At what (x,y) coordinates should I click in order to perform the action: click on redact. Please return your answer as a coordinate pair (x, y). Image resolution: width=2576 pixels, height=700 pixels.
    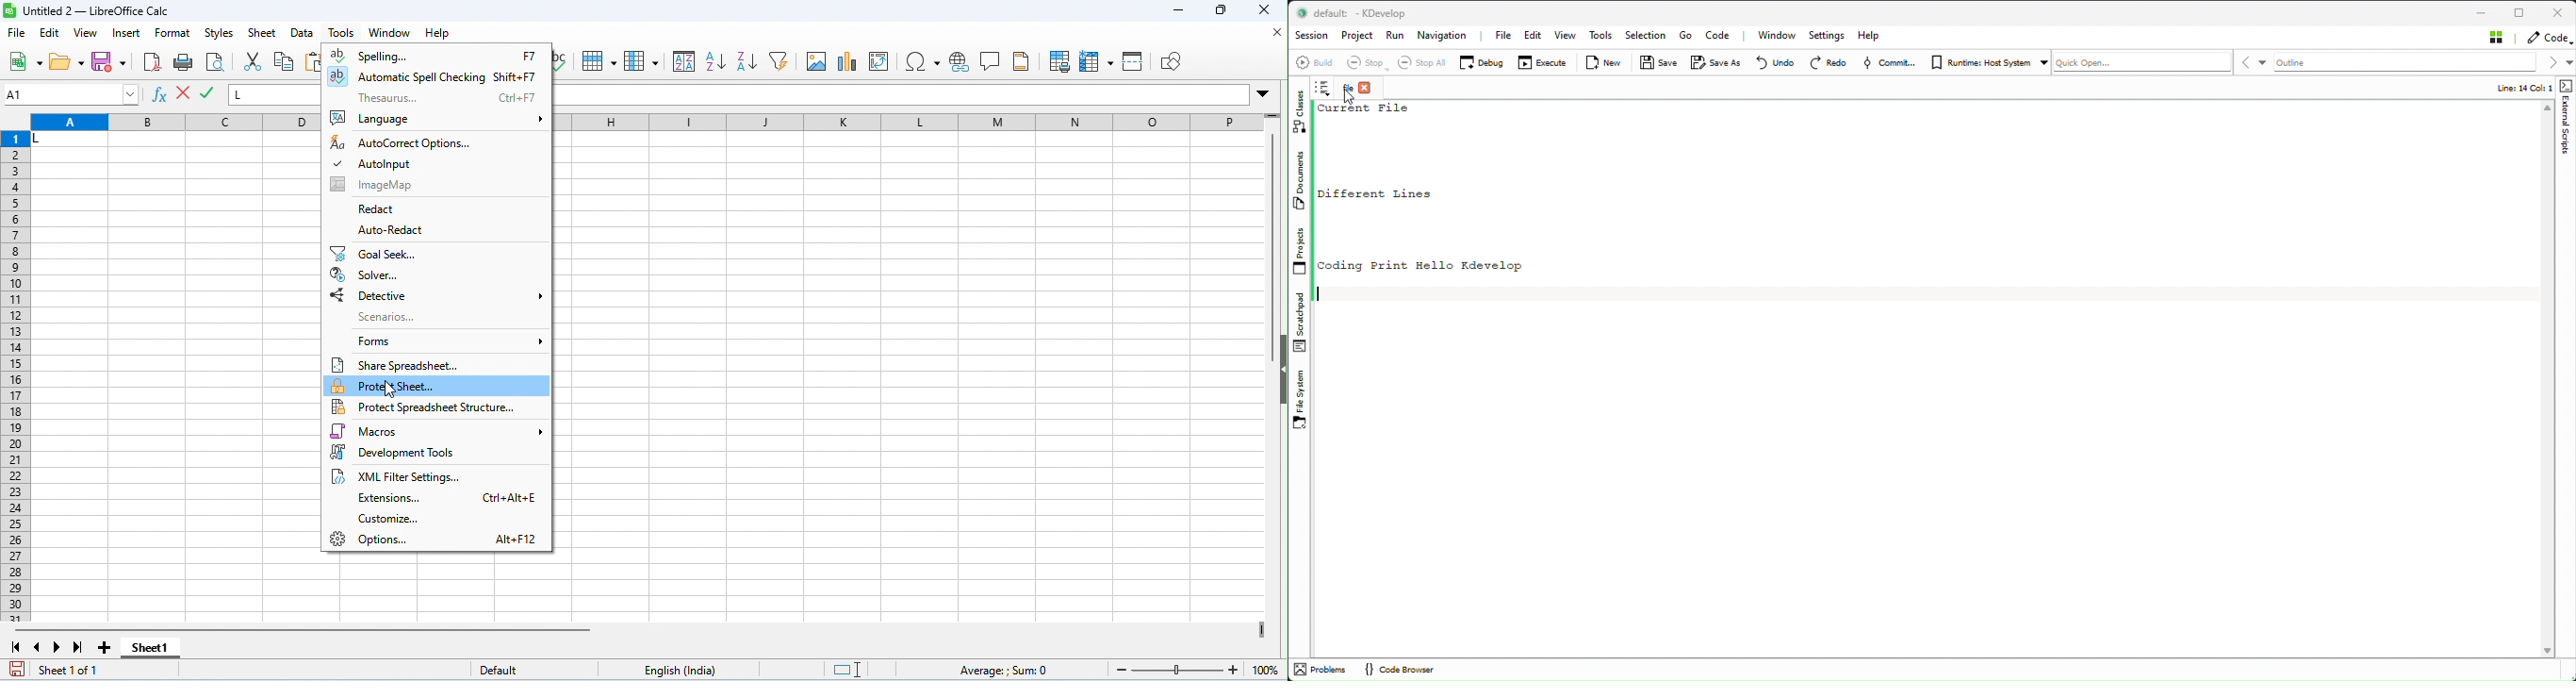
    Looking at the image, I should click on (388, 209).